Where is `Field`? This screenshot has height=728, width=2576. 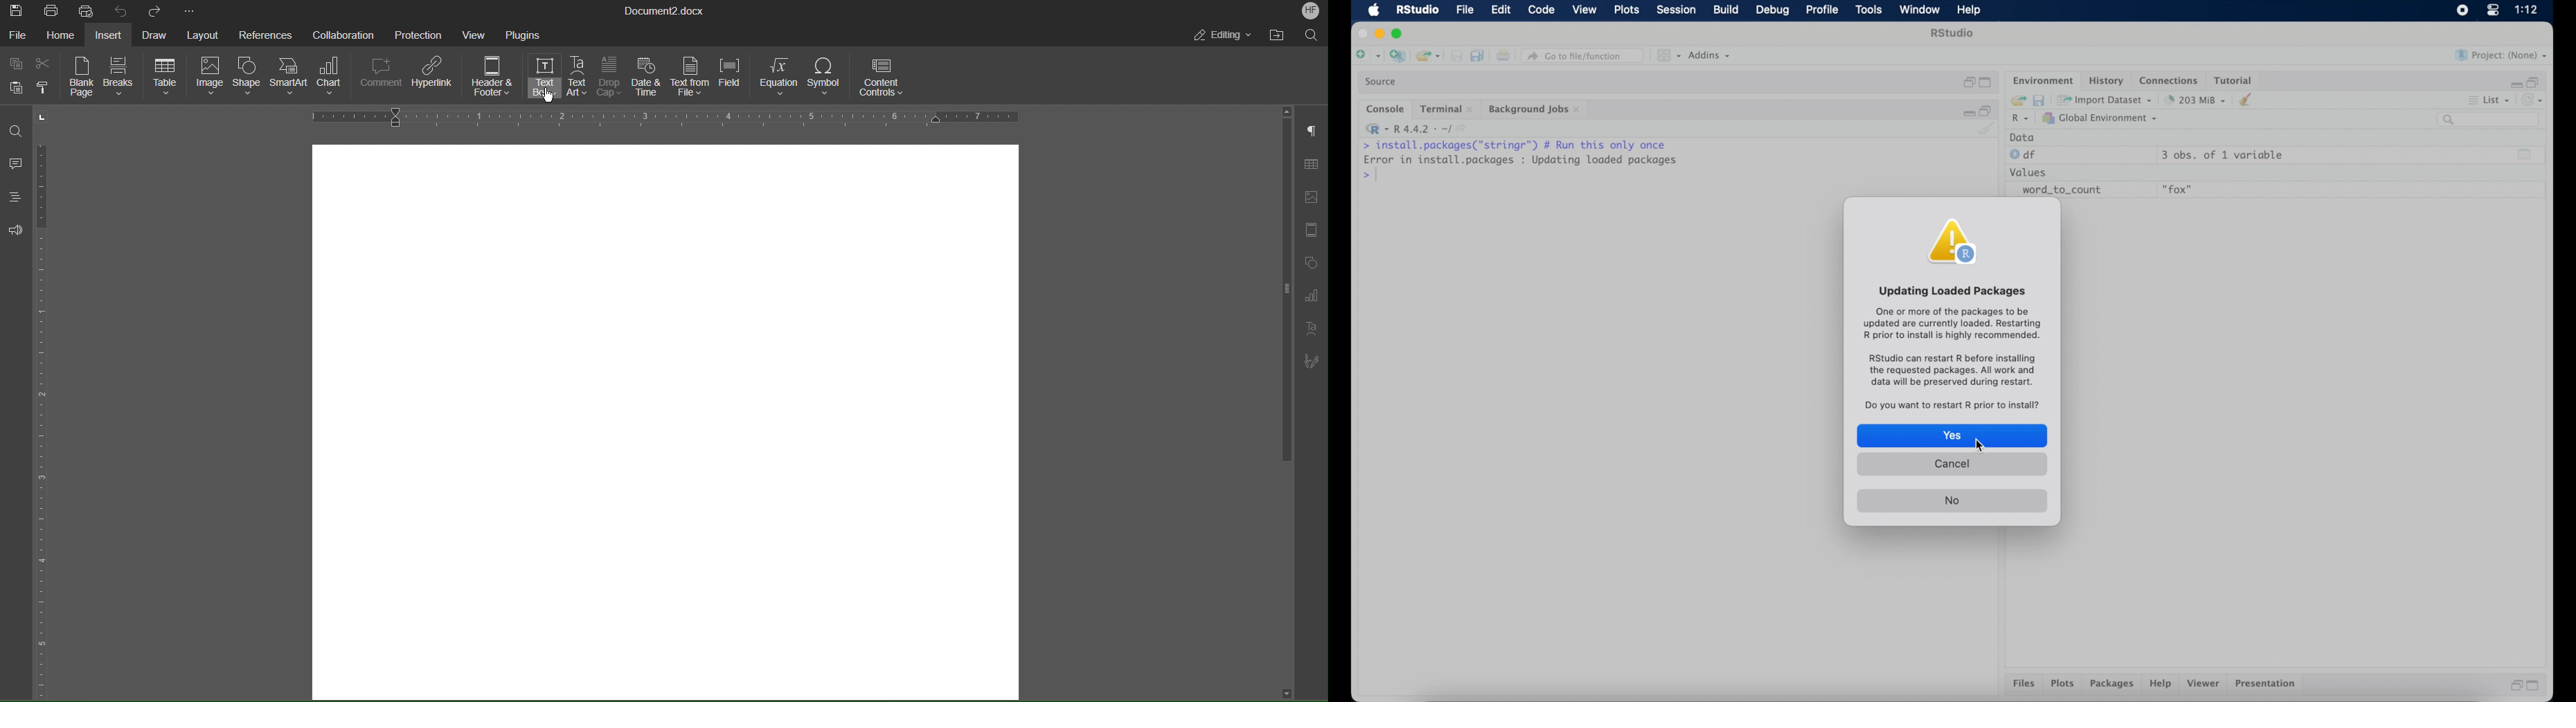 Field is located at coordinates (732, 78).